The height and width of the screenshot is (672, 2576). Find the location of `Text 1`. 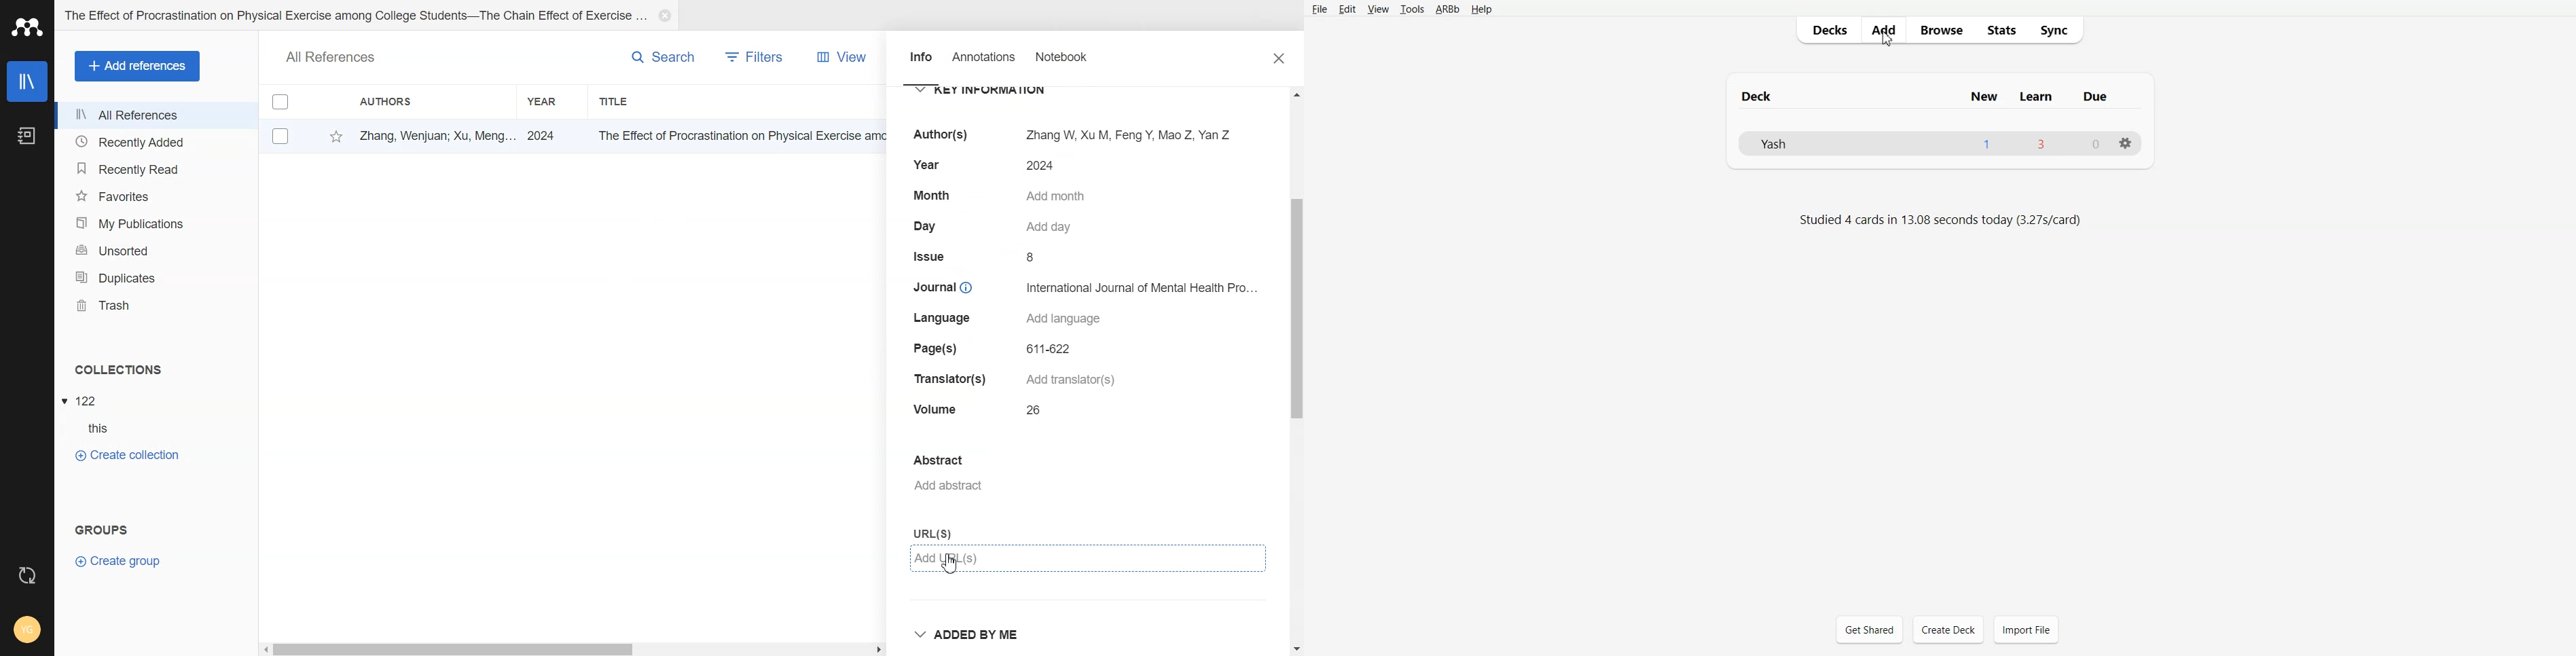

Text 1 is located at coordinates (1939, 96).